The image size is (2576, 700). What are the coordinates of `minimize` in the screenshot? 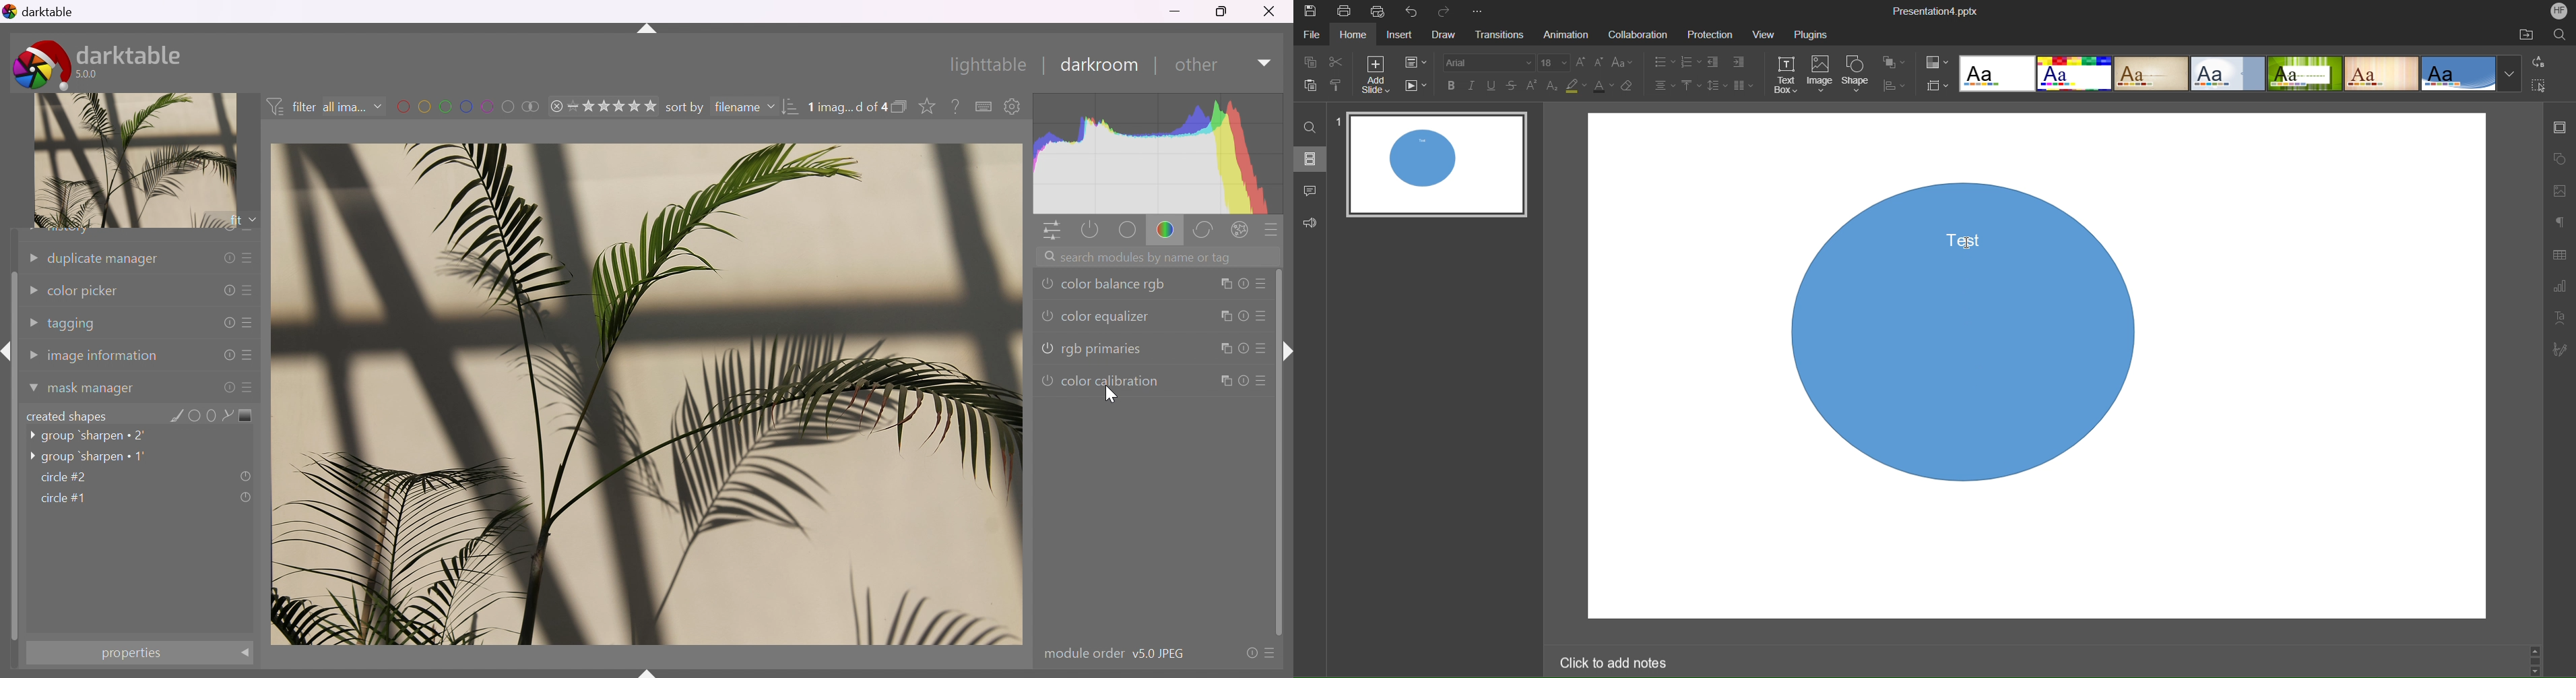 It's located at (1177, 11).